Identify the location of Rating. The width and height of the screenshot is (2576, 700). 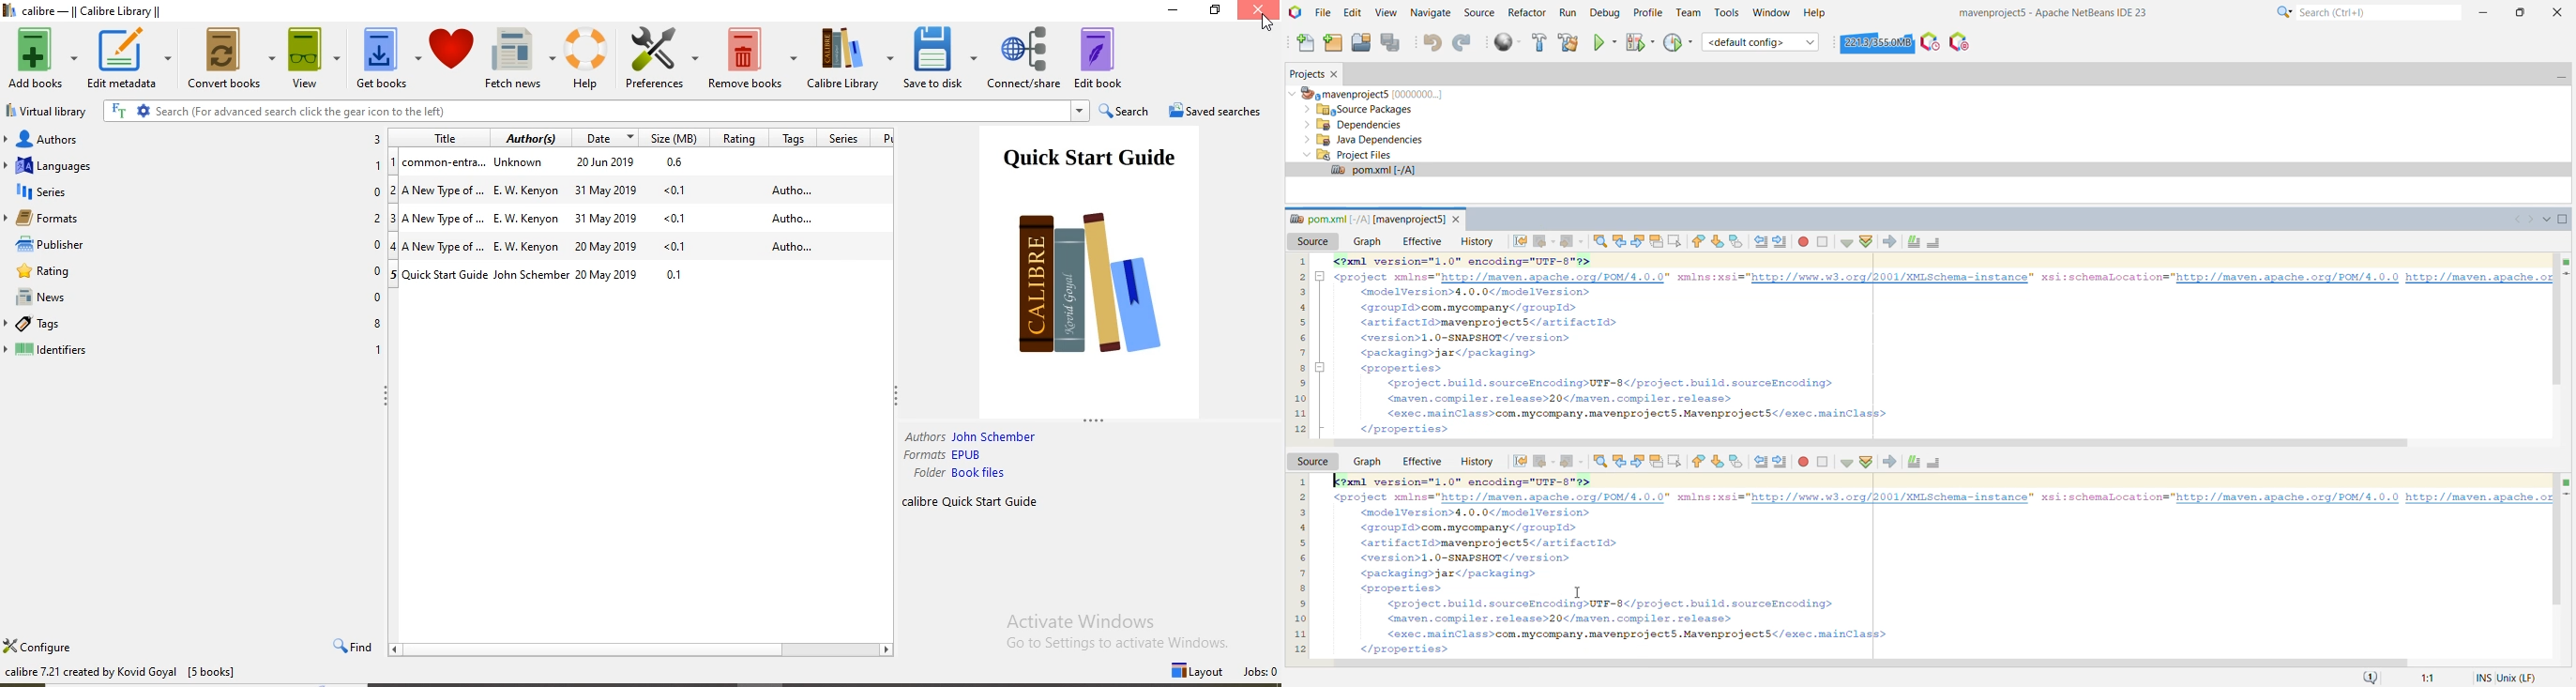
(736, 138).